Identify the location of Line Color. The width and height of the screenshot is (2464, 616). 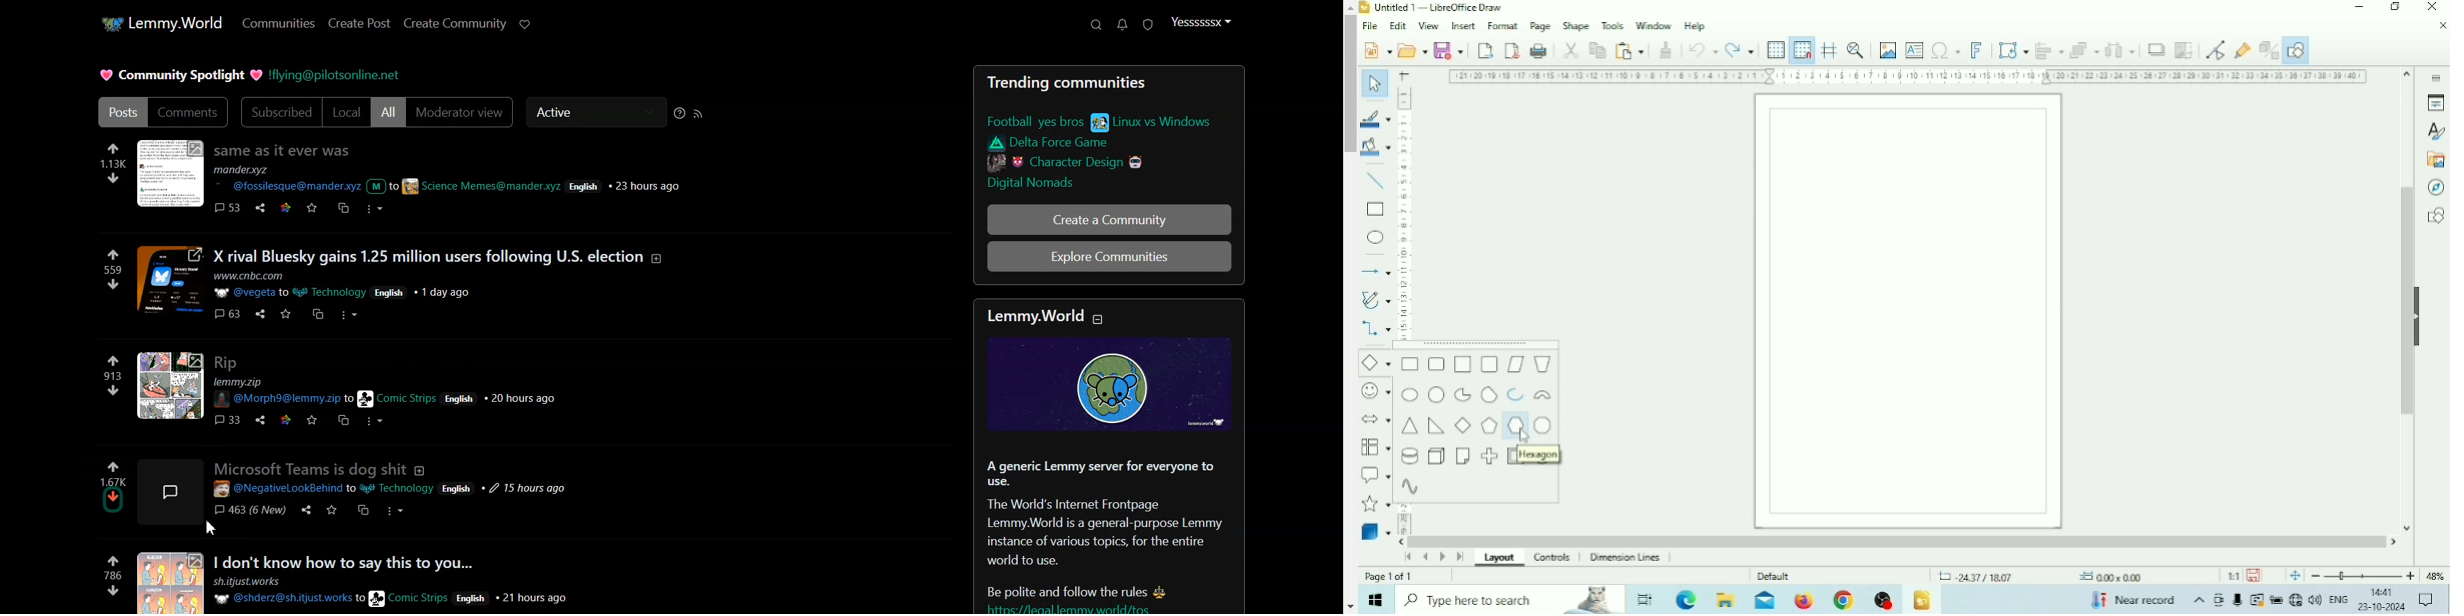
(1376, 119).